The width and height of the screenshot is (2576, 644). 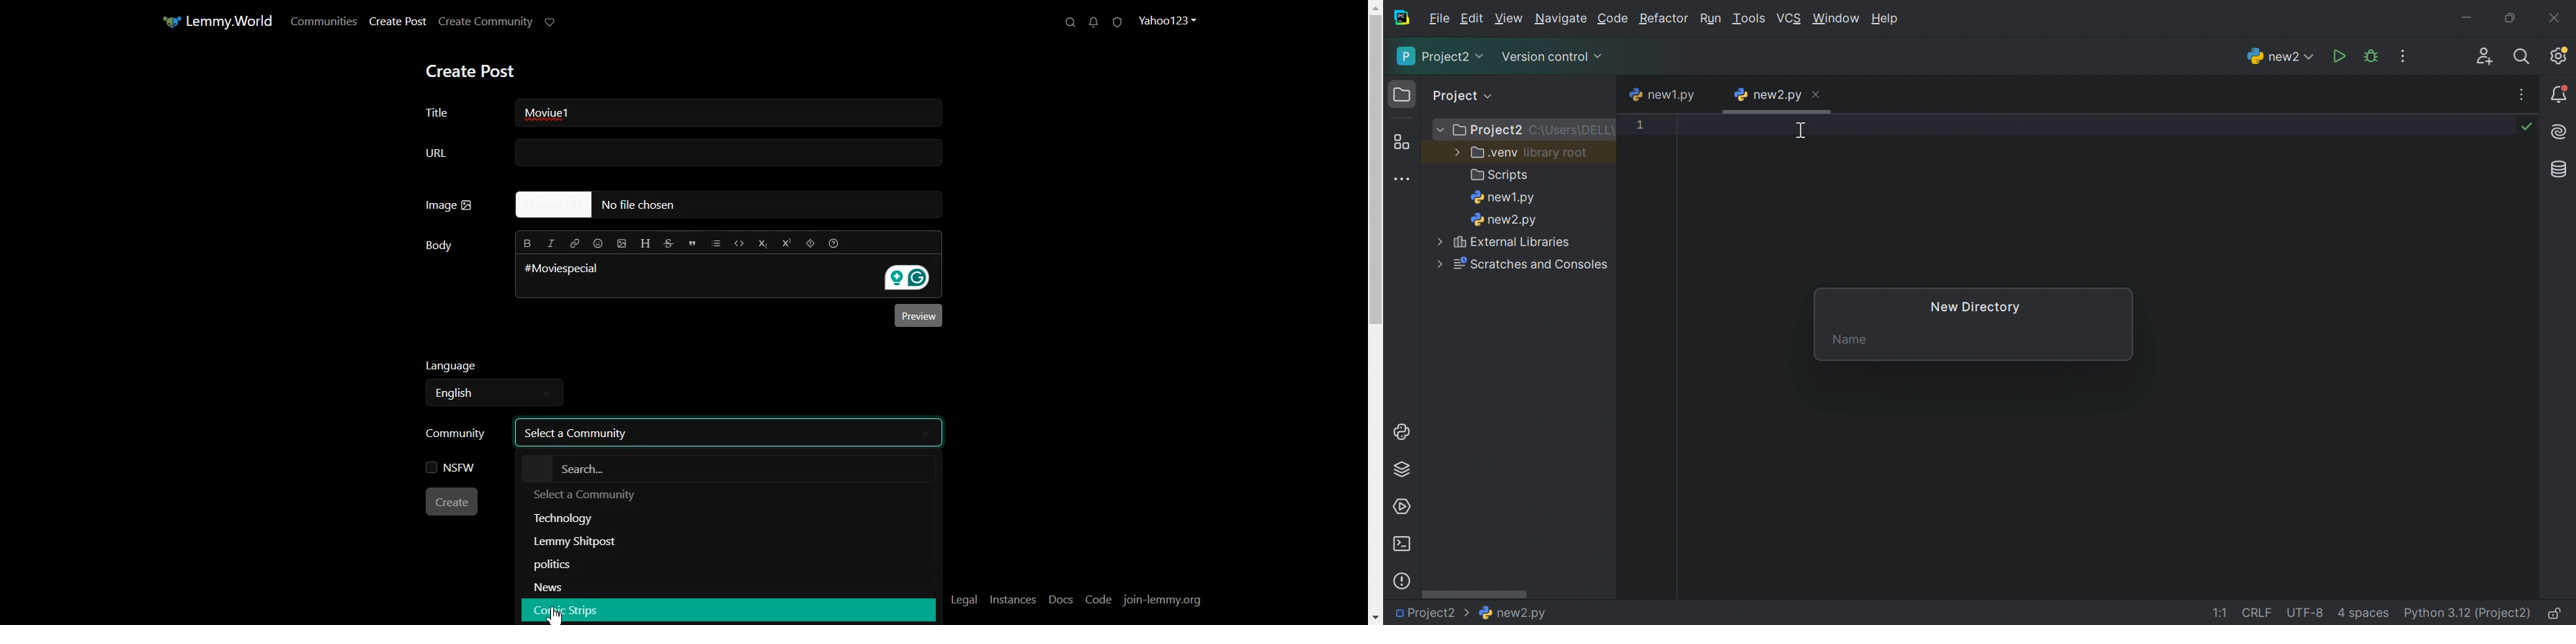 I want to click on Database, so click(x=2560, y=170).